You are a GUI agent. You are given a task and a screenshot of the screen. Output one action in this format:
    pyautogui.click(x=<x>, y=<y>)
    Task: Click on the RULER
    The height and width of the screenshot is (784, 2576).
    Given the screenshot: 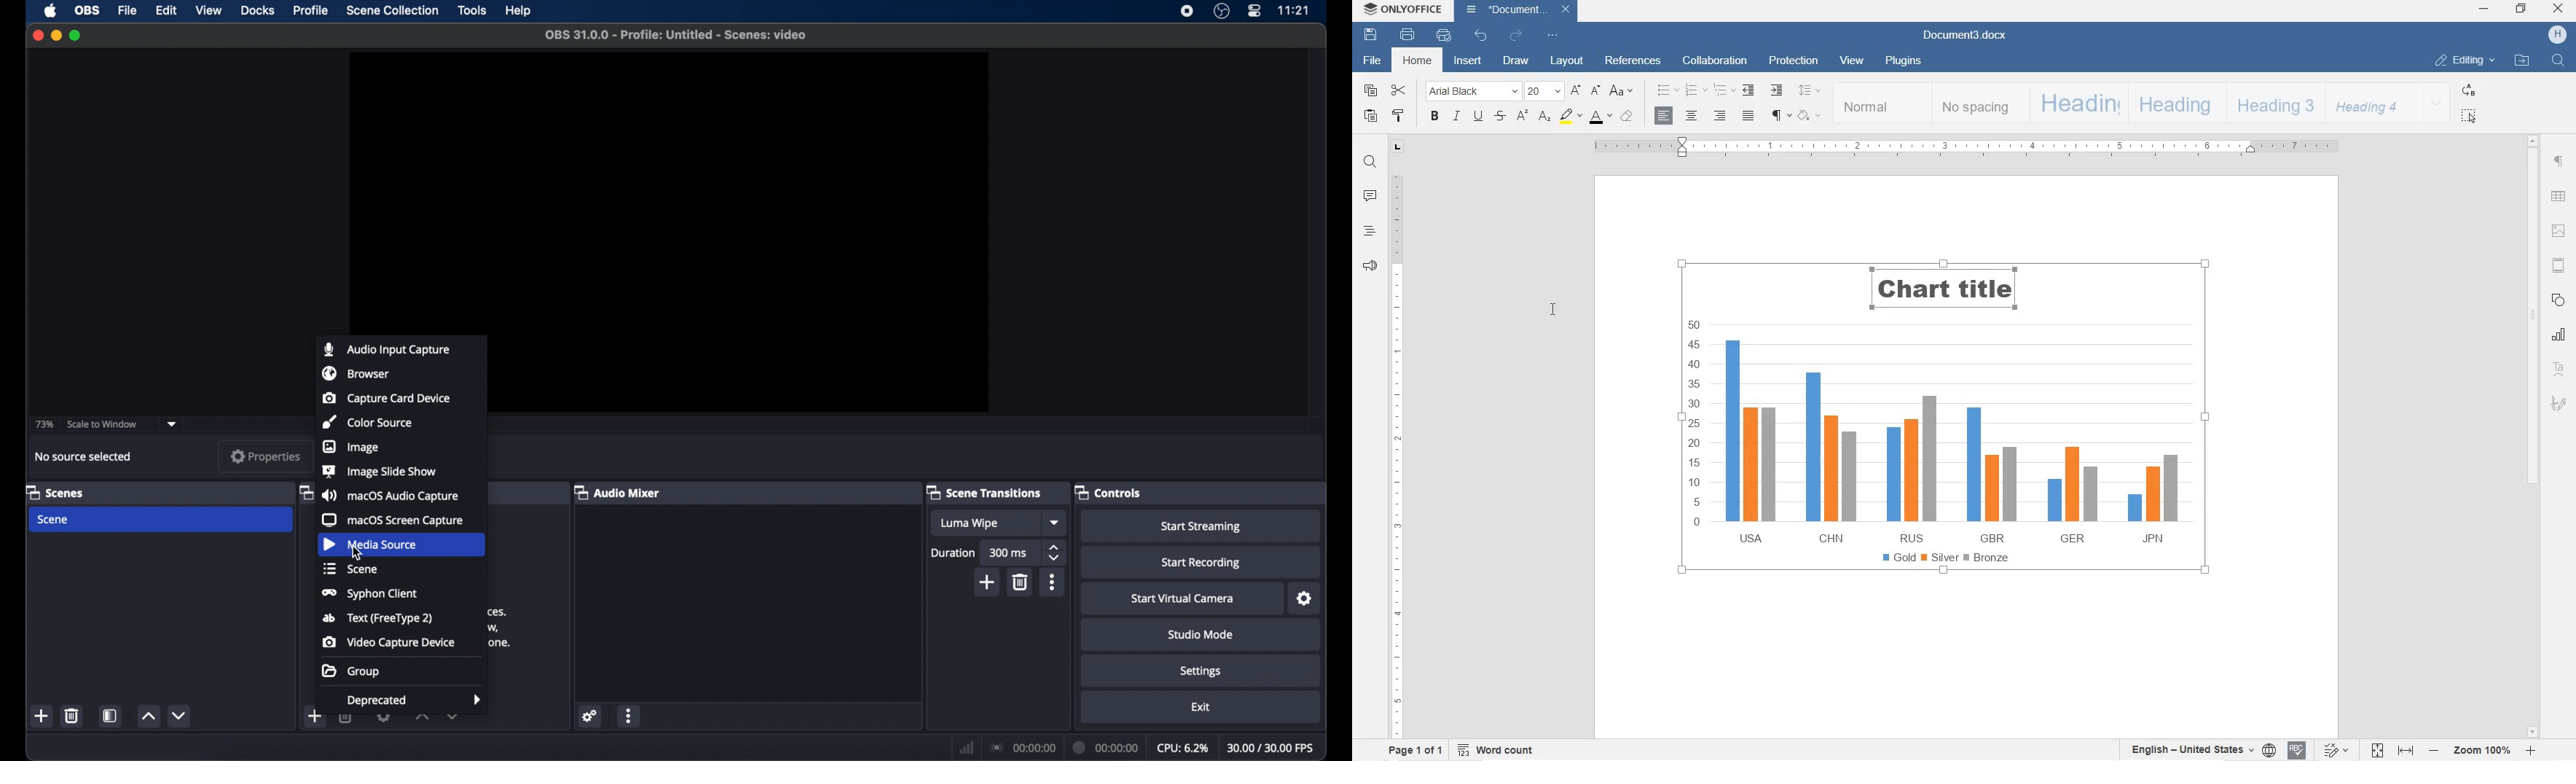 What is the action you would take?
    pyautogui.click(x=1959, y=148)
    